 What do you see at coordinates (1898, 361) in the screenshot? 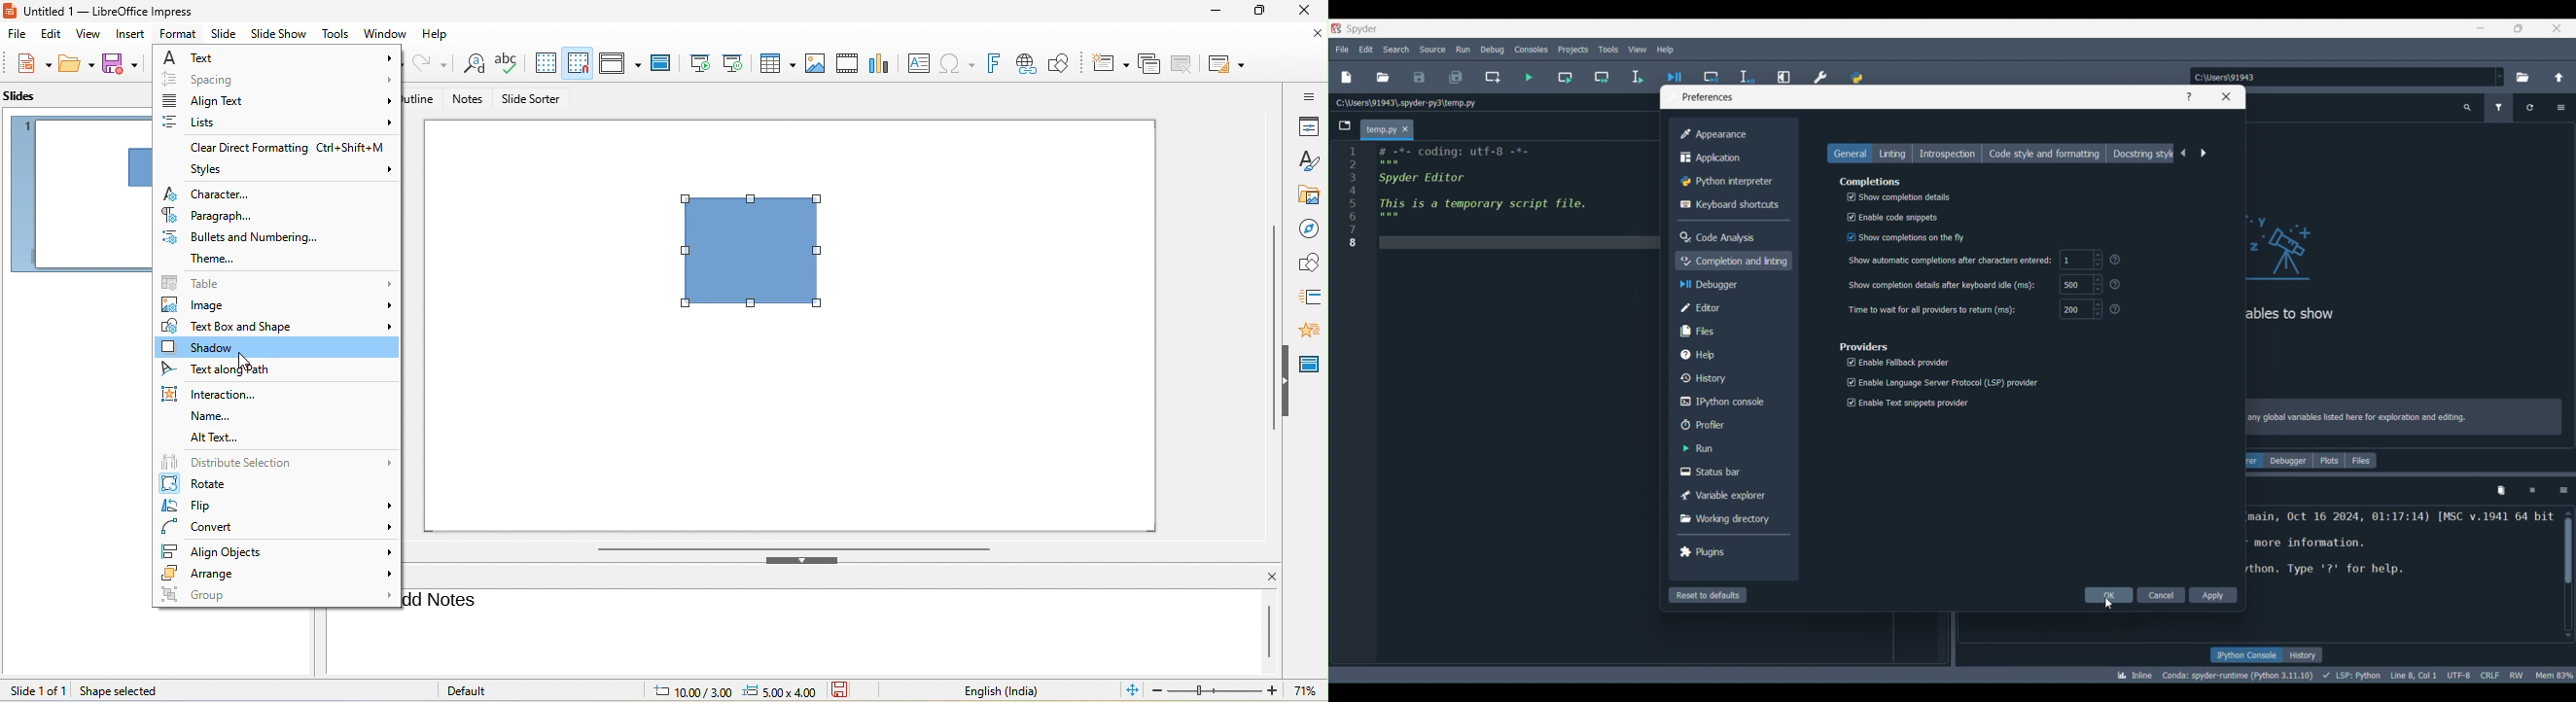
I see `Enable Fallback provider` at bounding box center [1898, 361].